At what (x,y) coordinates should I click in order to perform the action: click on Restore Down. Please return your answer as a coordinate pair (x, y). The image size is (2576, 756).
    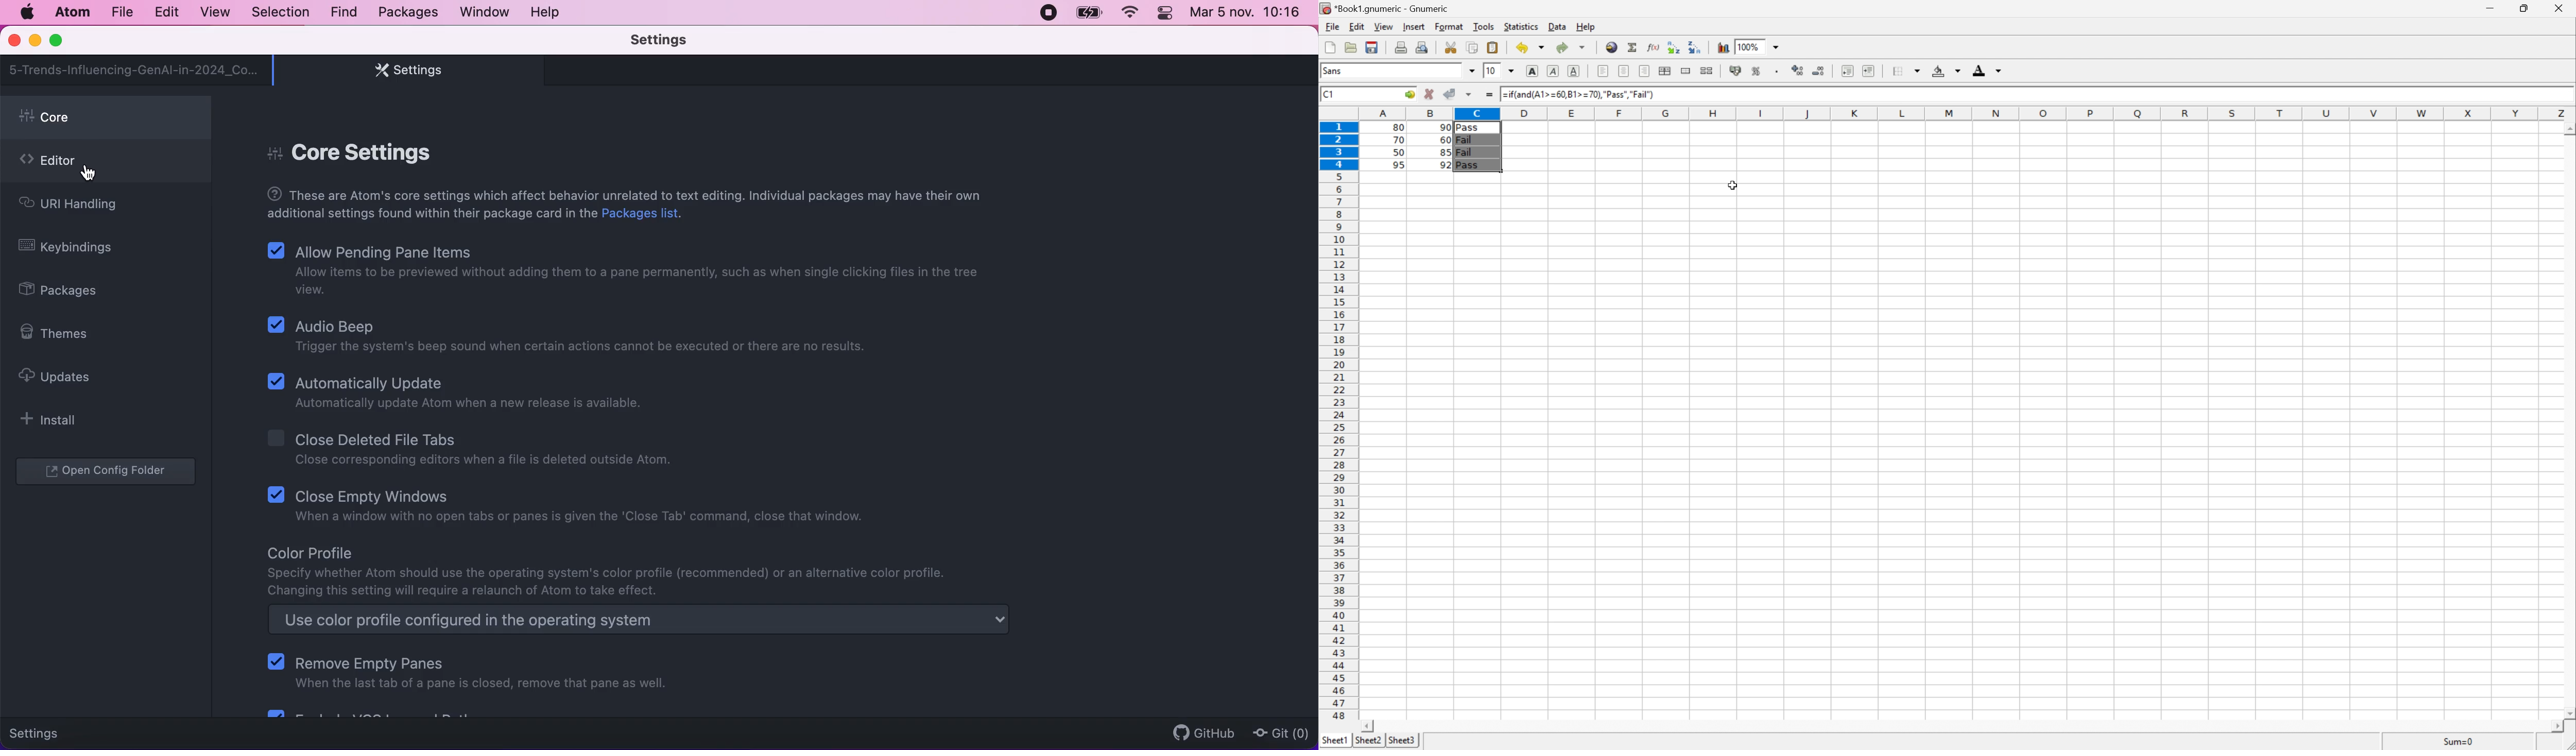
    Looking at the image, I should click on (2525, 6).